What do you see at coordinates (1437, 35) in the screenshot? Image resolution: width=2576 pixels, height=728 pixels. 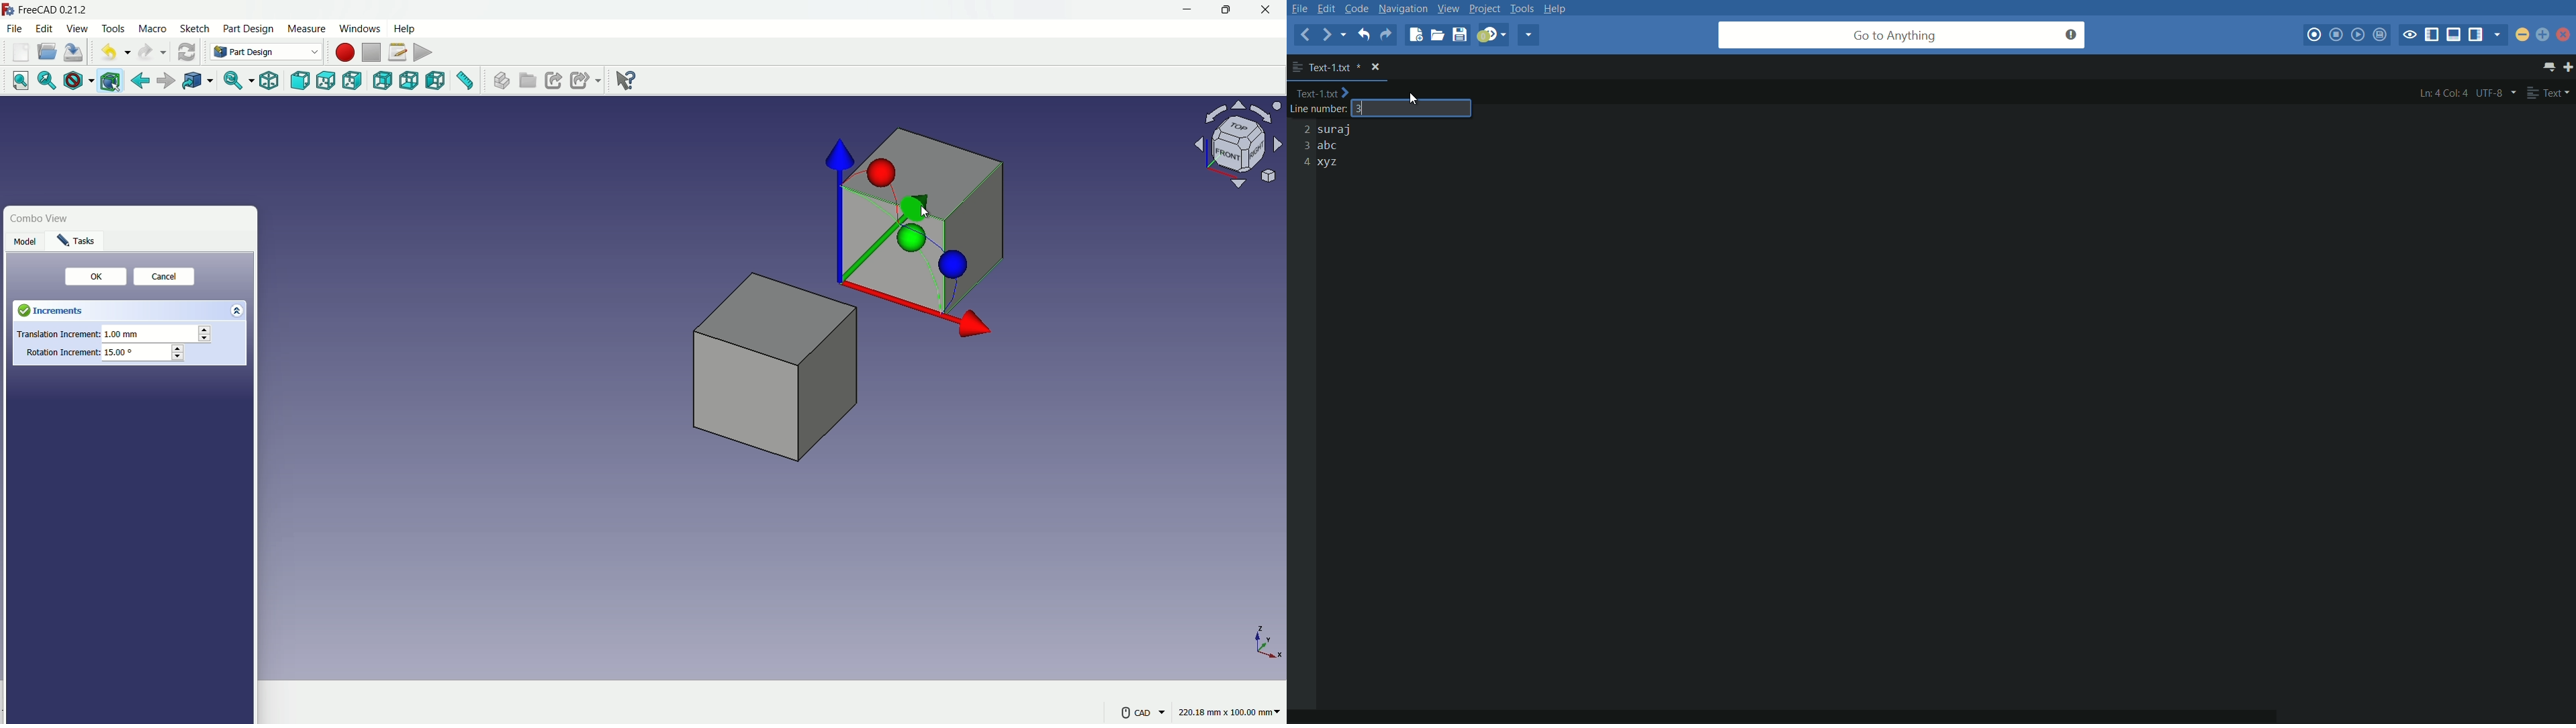 I see `open file` at bounding box center [1437, 35].